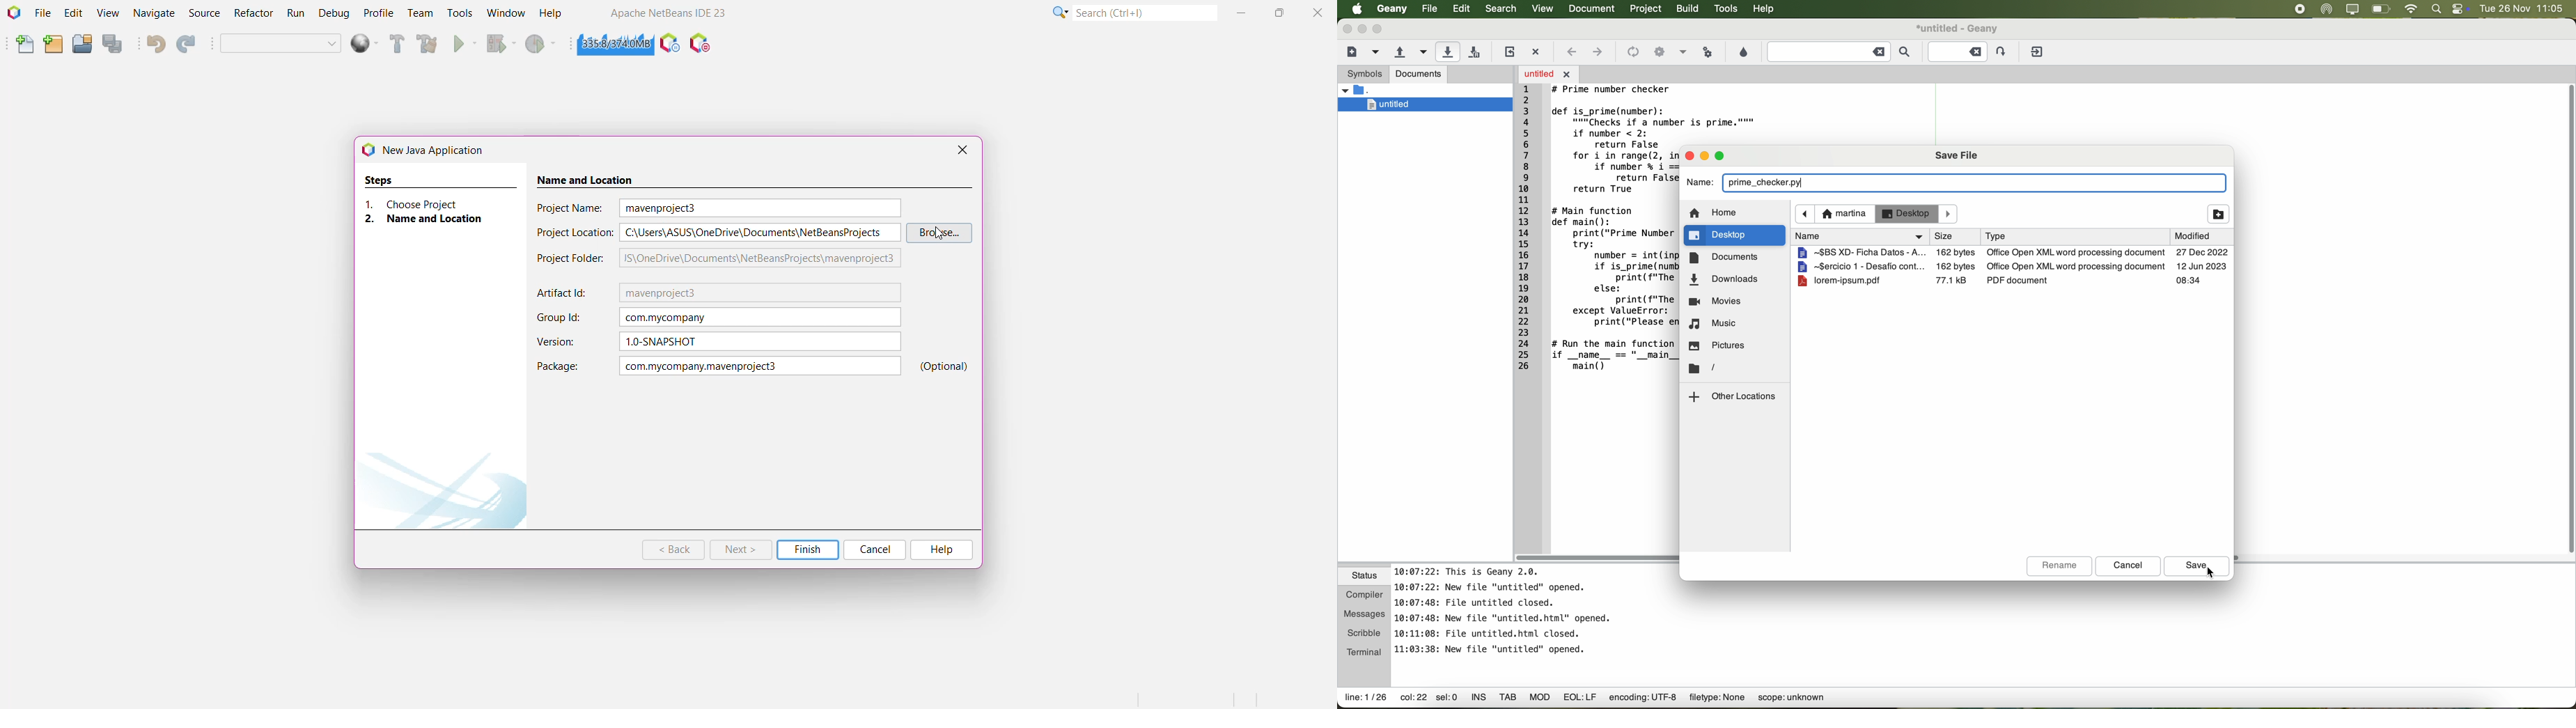  What do you see at coordinates (2012, 267) in the screenshot?
I see `file` at bounding box center [2012, 267].